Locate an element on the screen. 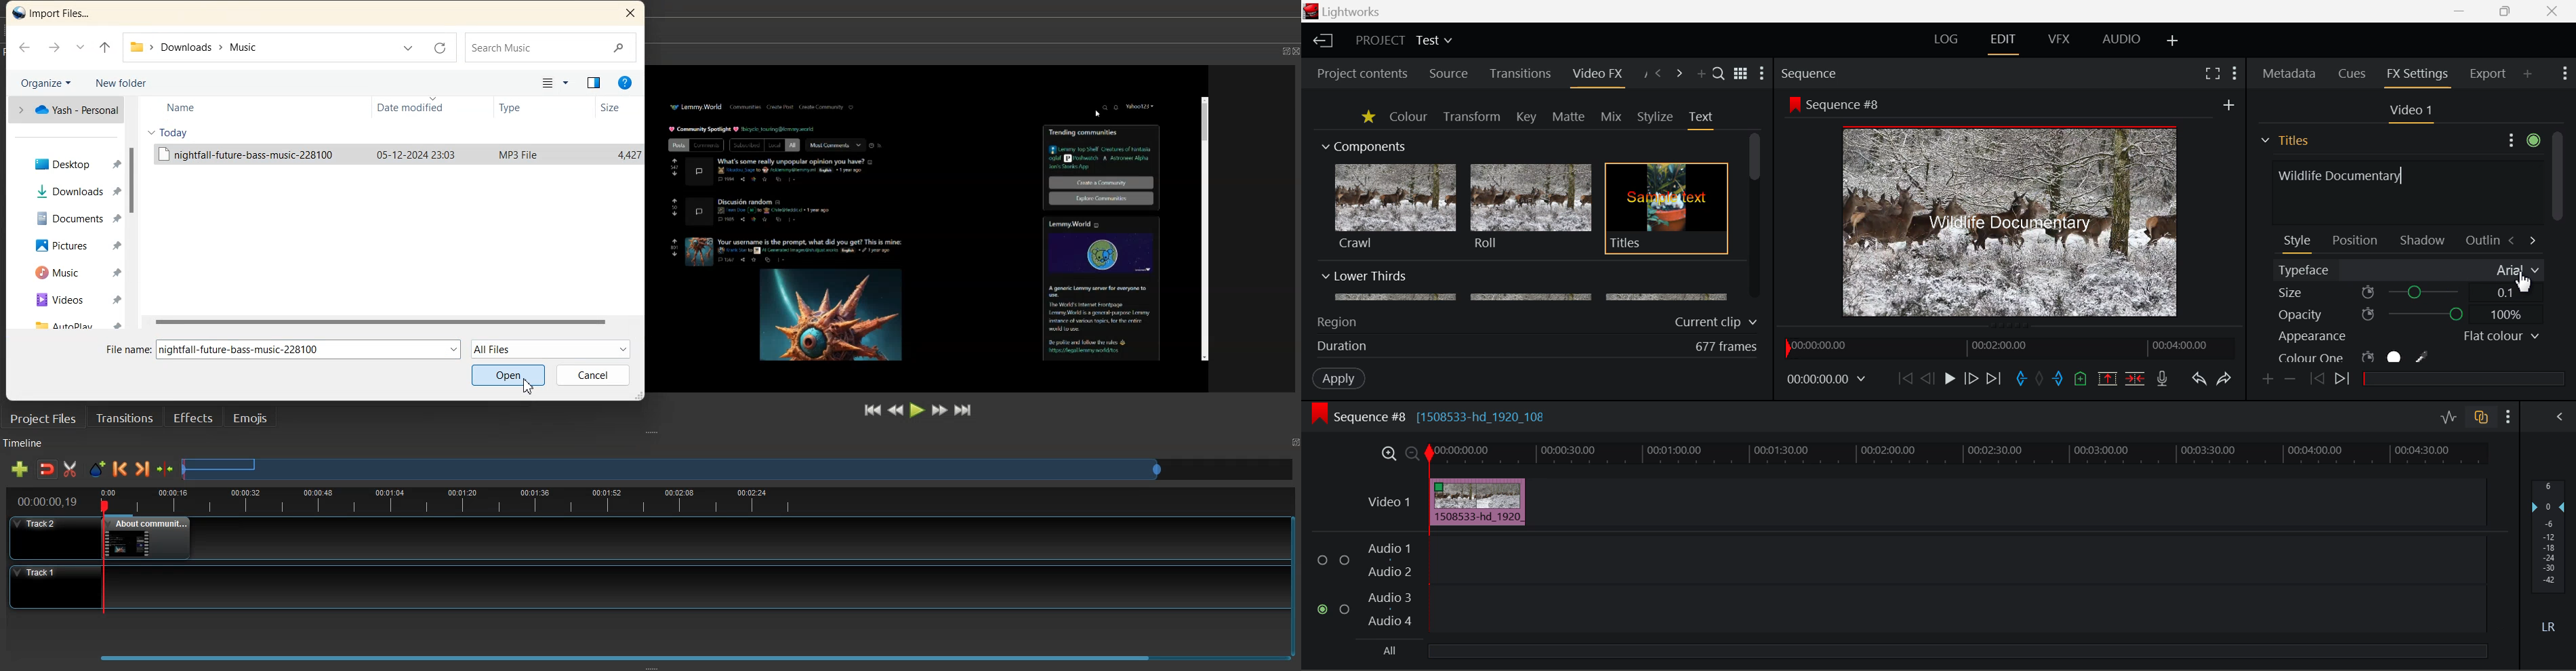  Mix is located at coordinates (1611, 118).